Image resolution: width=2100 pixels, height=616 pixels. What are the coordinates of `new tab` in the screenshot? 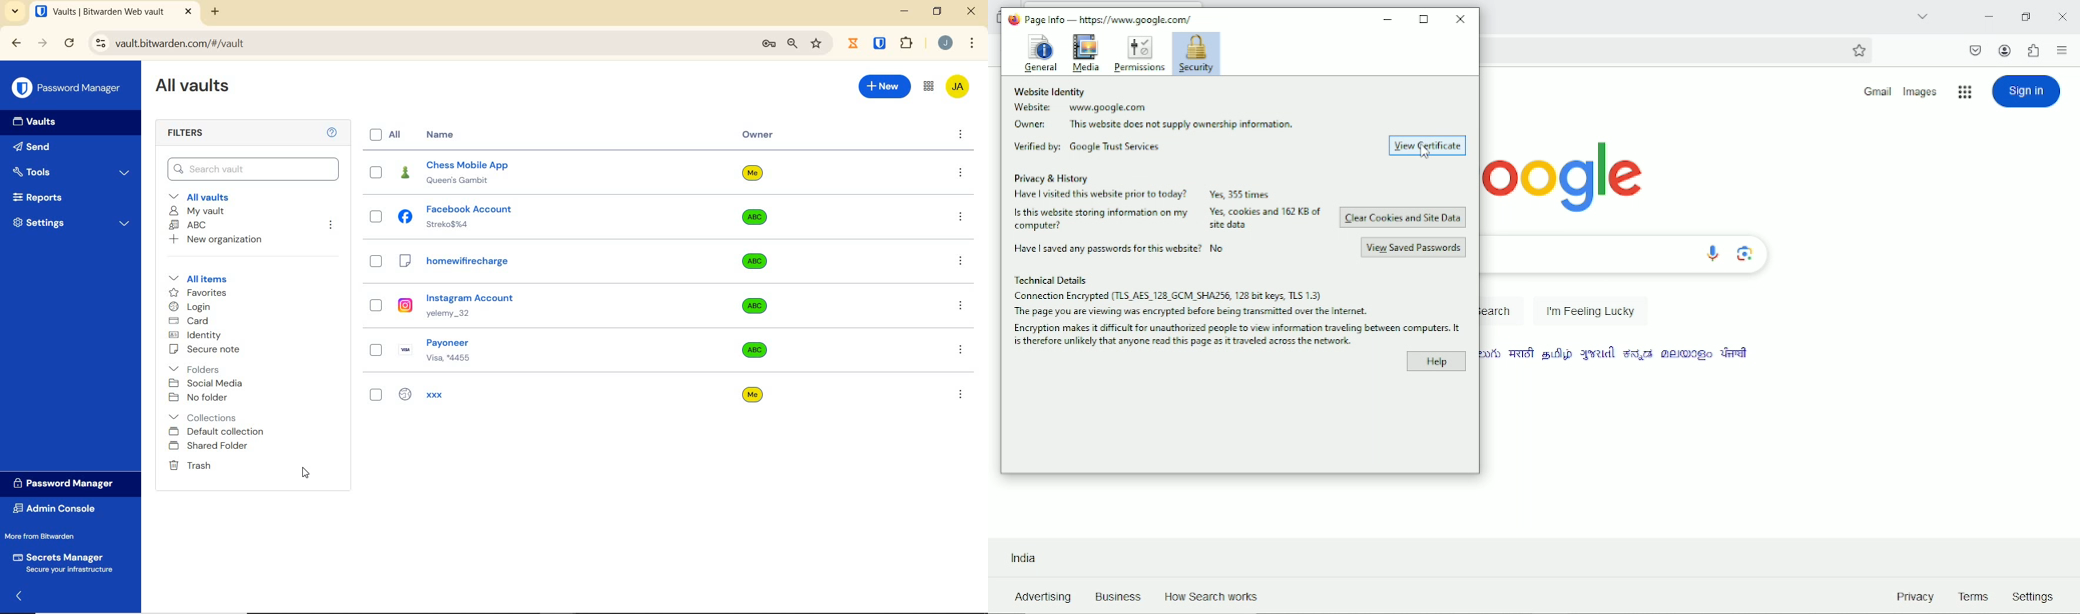 It's located at (215, 13).